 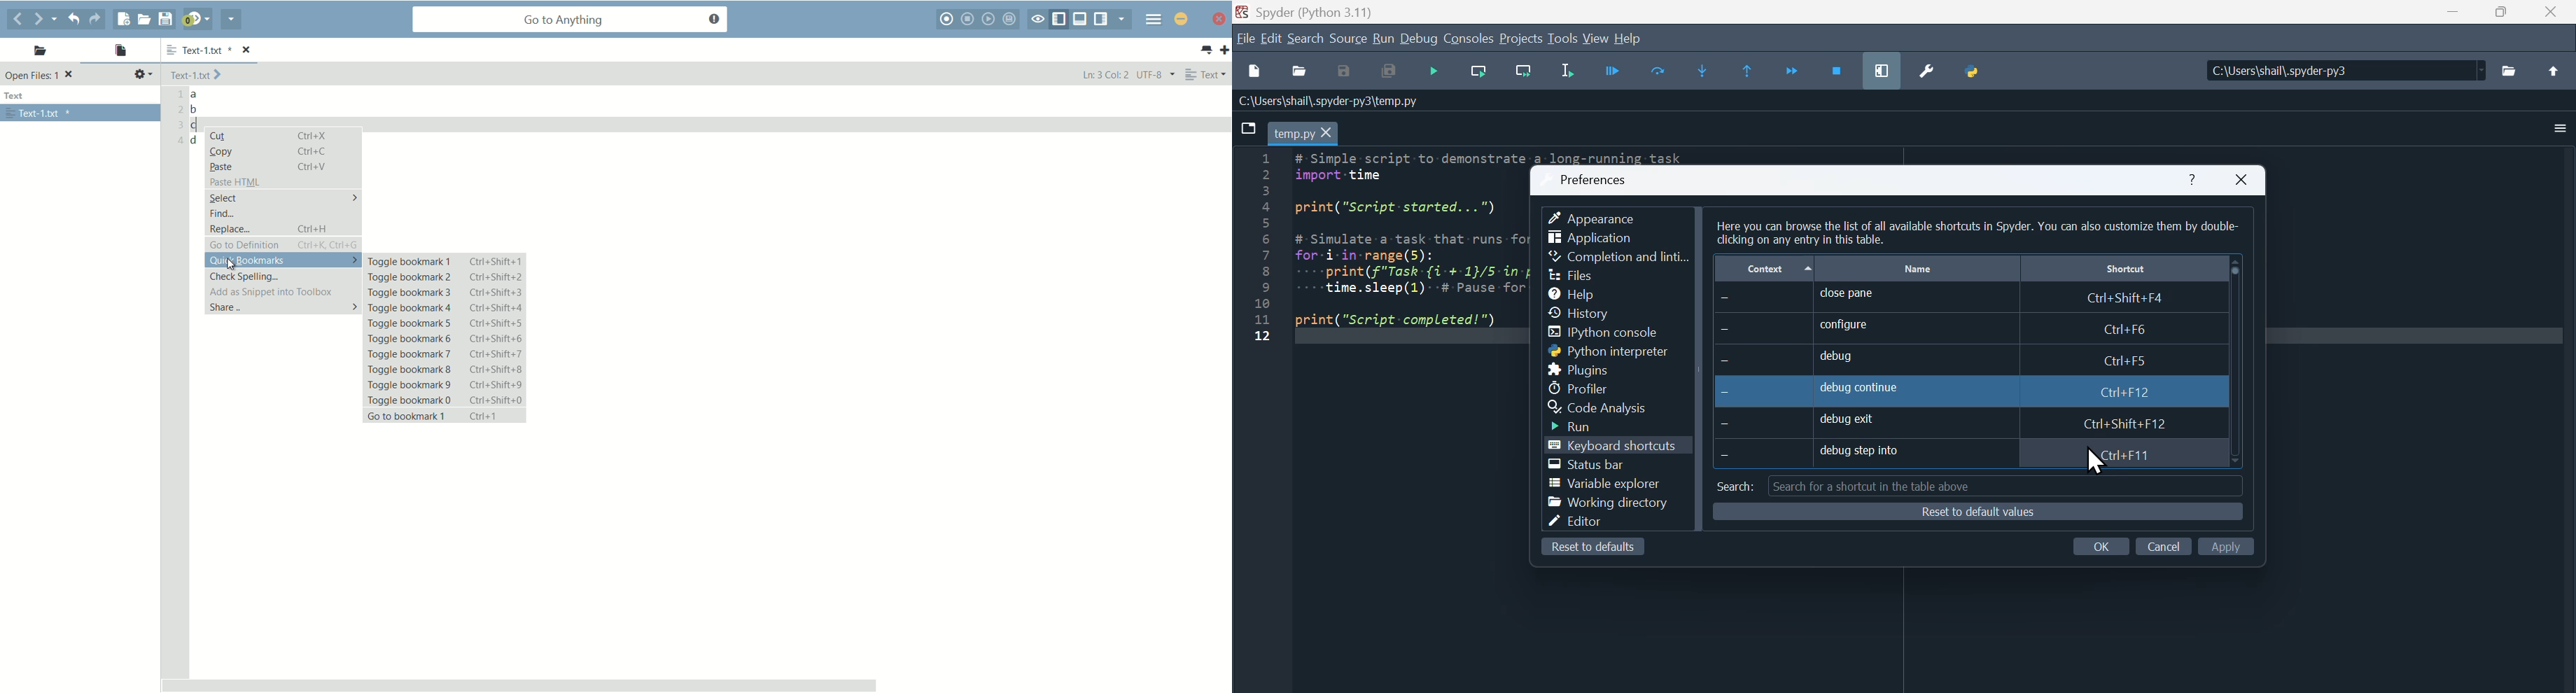 I want to click on jump to next syntax checking result, so click(x=196, y=19).